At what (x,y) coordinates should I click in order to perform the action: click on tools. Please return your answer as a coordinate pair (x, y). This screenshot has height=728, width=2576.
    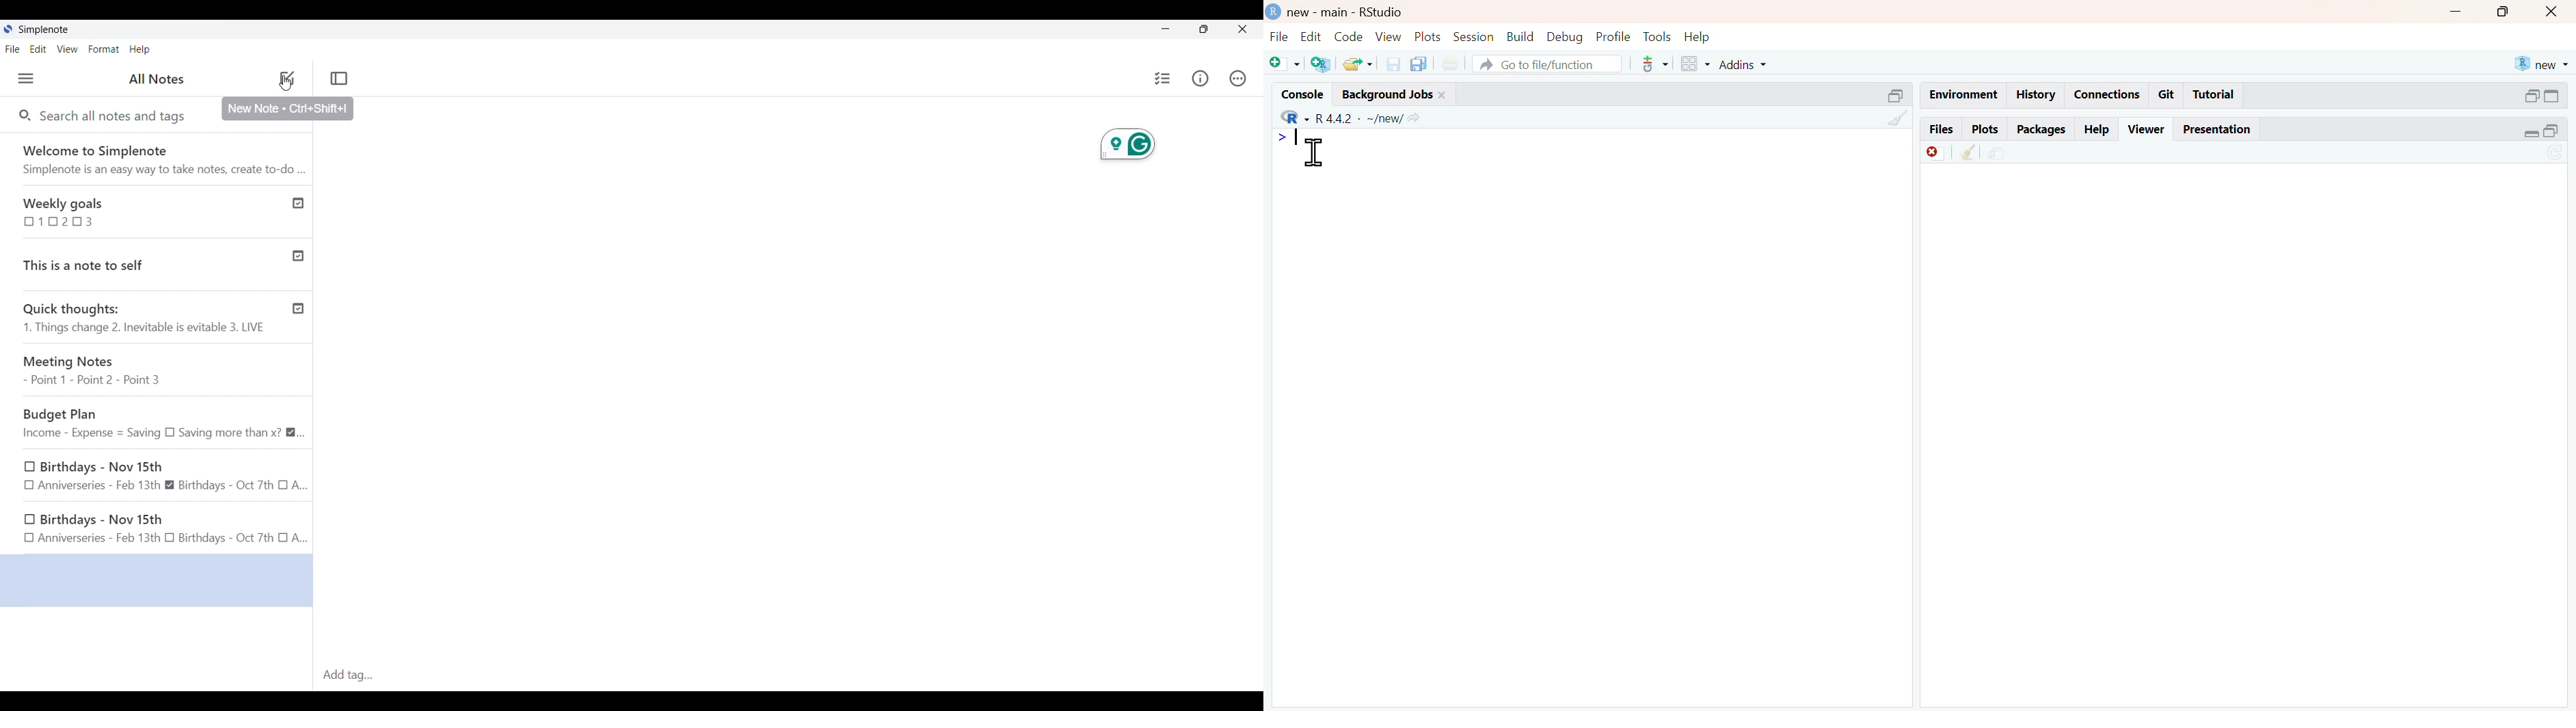
    Looking at the image, I should click on (1656, 64).